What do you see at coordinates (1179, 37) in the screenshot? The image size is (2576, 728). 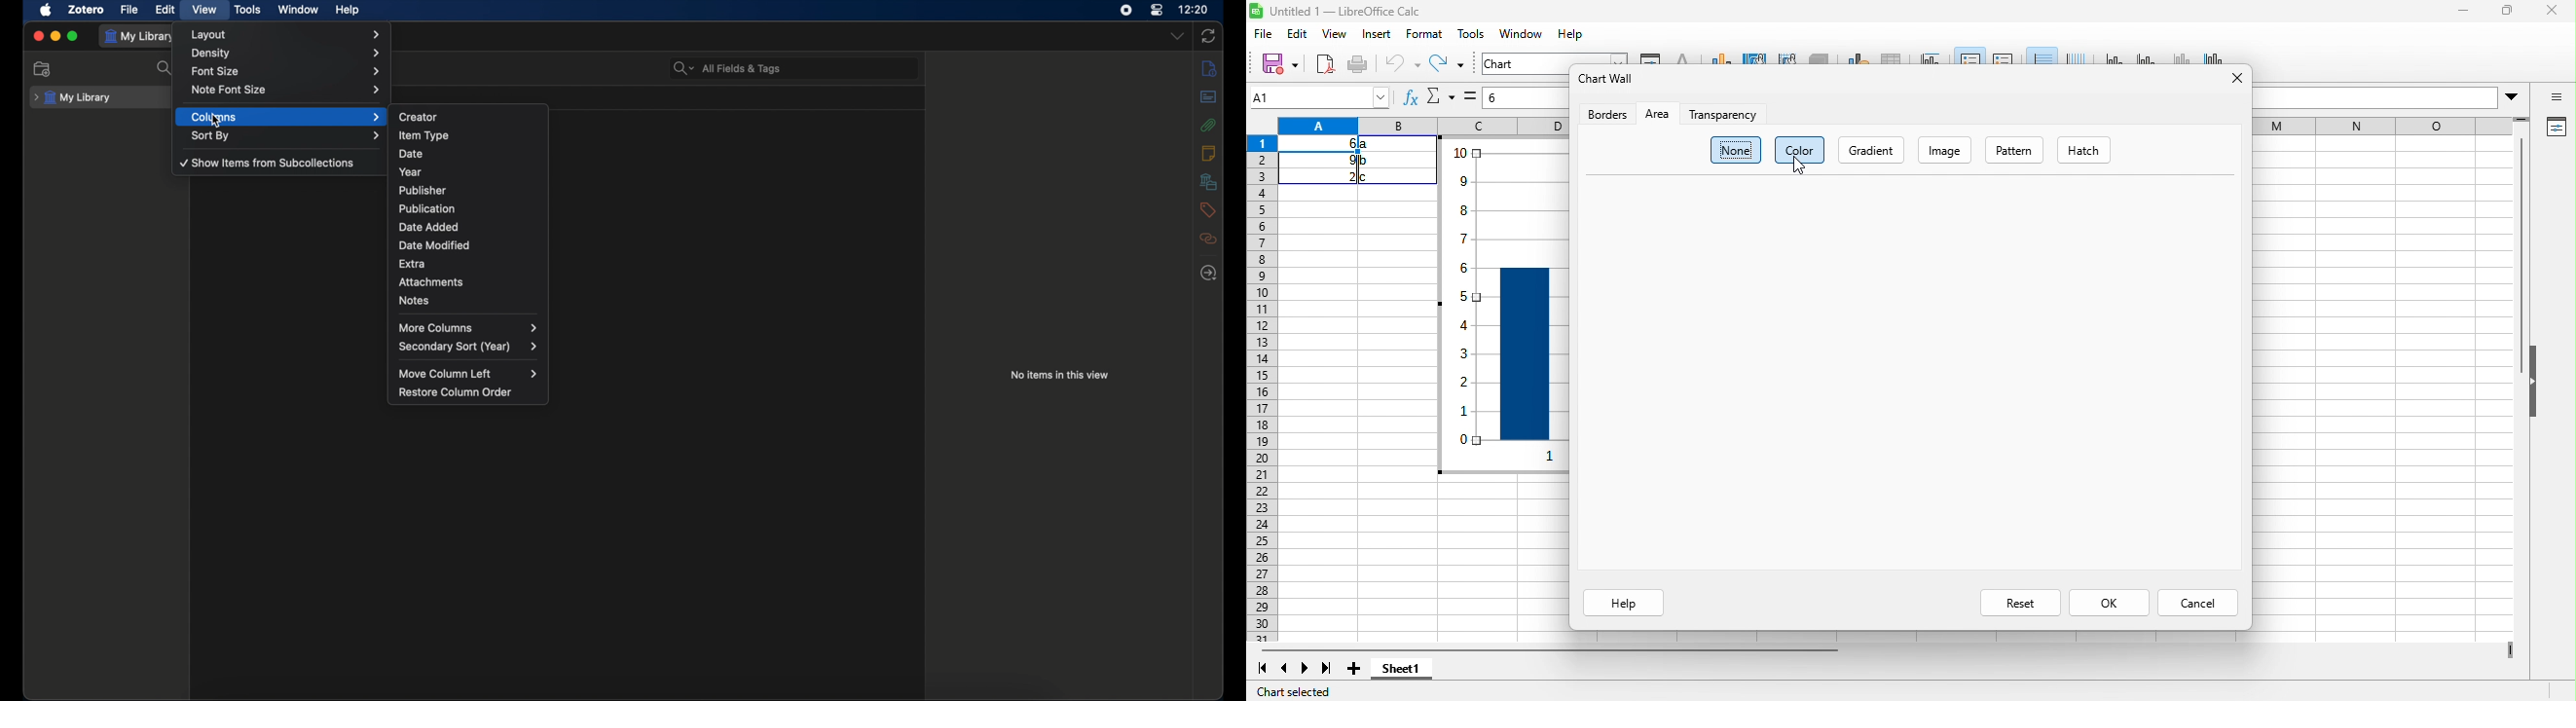 I see `dropdown` at bounding box center [1179, 37].